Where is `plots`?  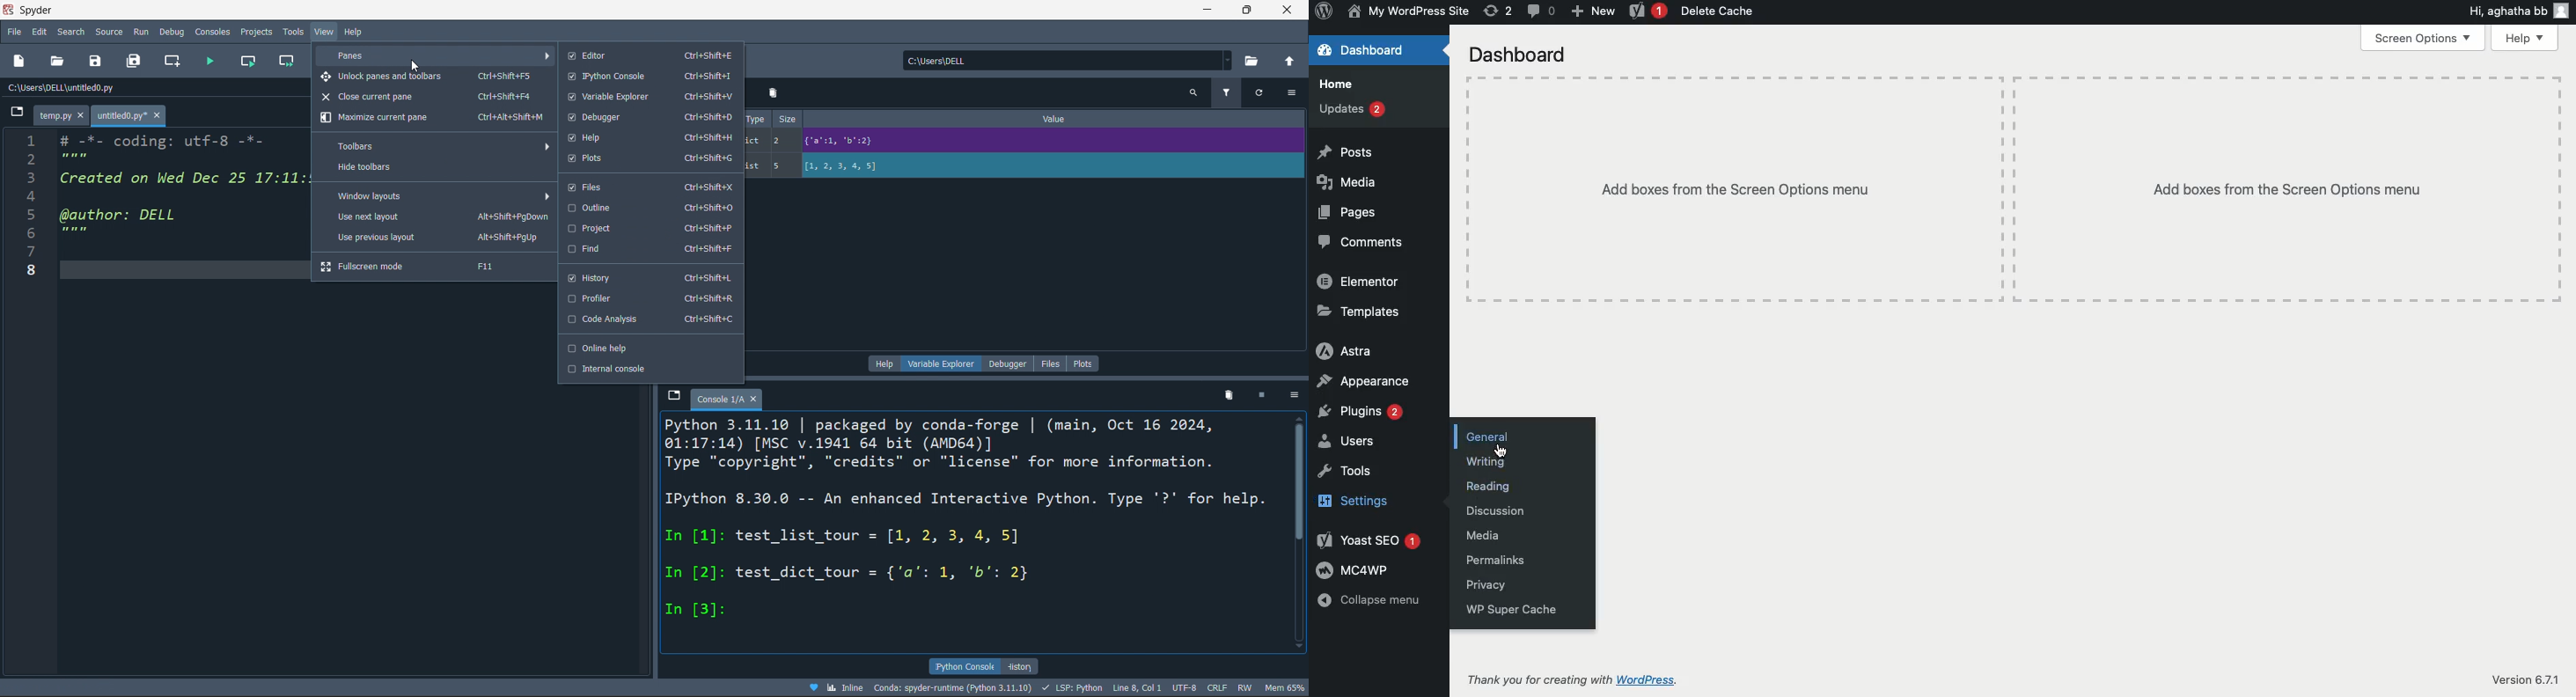 plots is located at coordinates (1084, 363).